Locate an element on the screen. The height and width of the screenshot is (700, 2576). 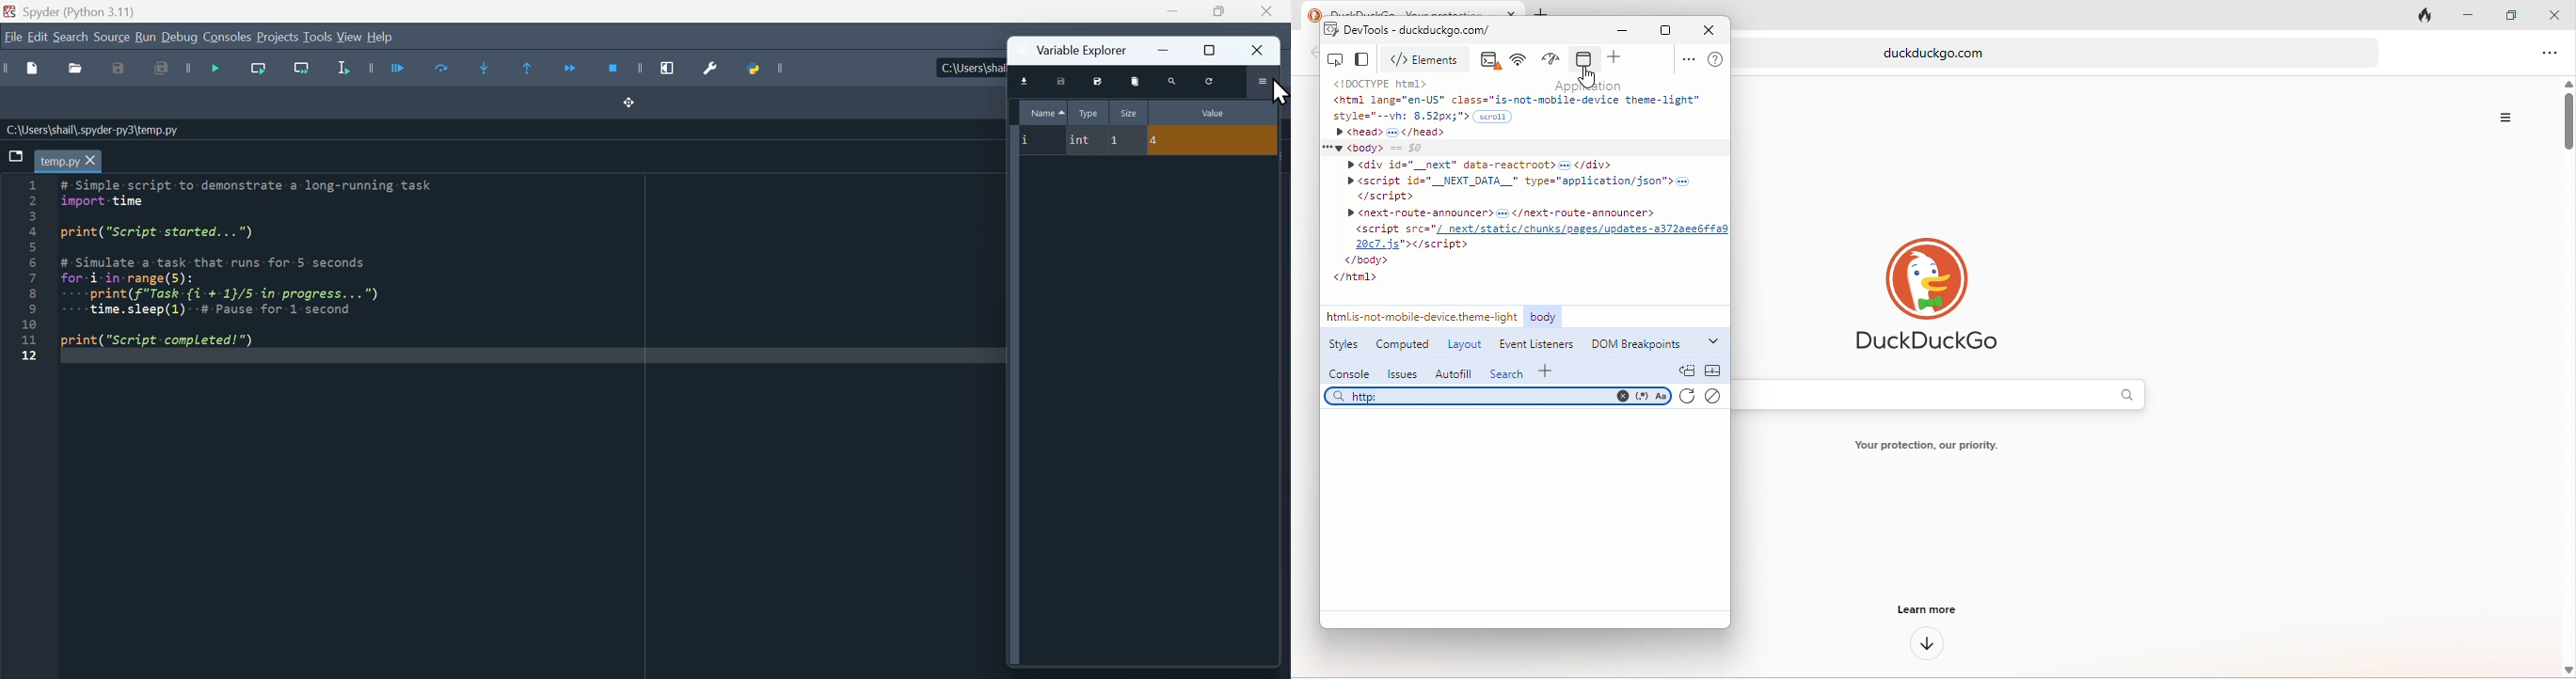
code is located at coordinates (264, 269).